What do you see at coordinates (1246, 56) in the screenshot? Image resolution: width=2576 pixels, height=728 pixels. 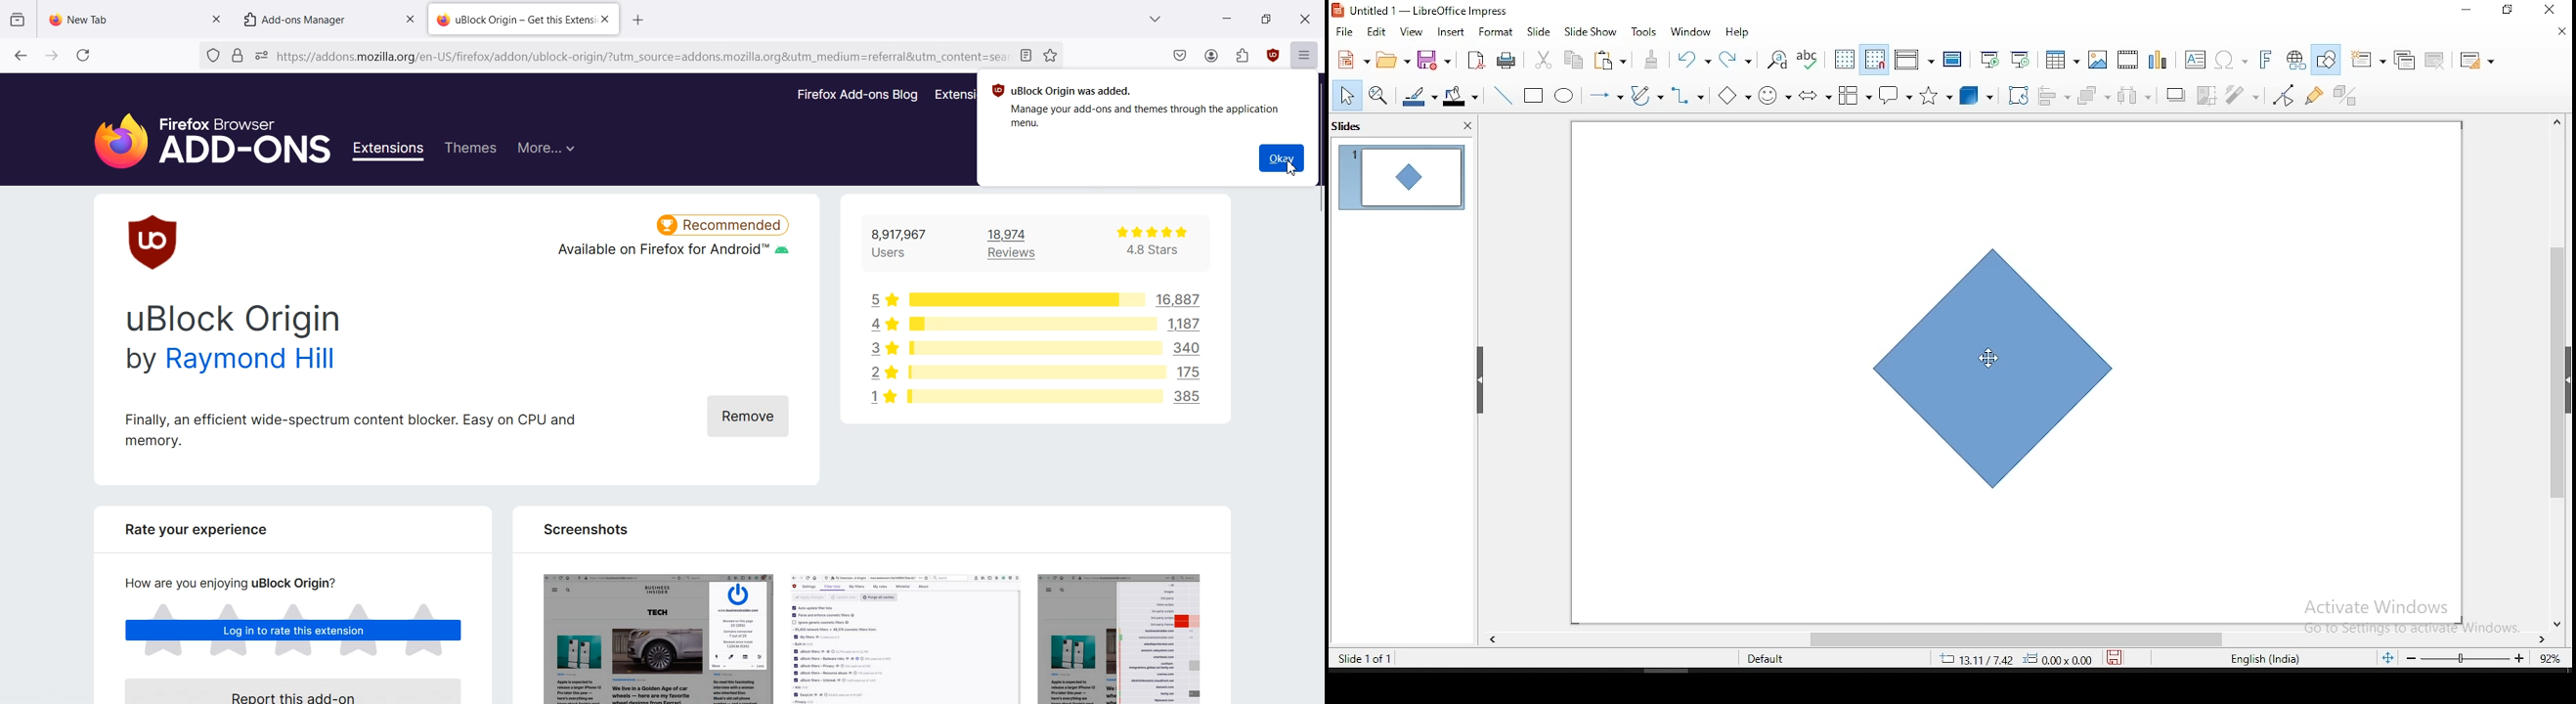 I see `Extensions` at bounding box center [1246, 56].